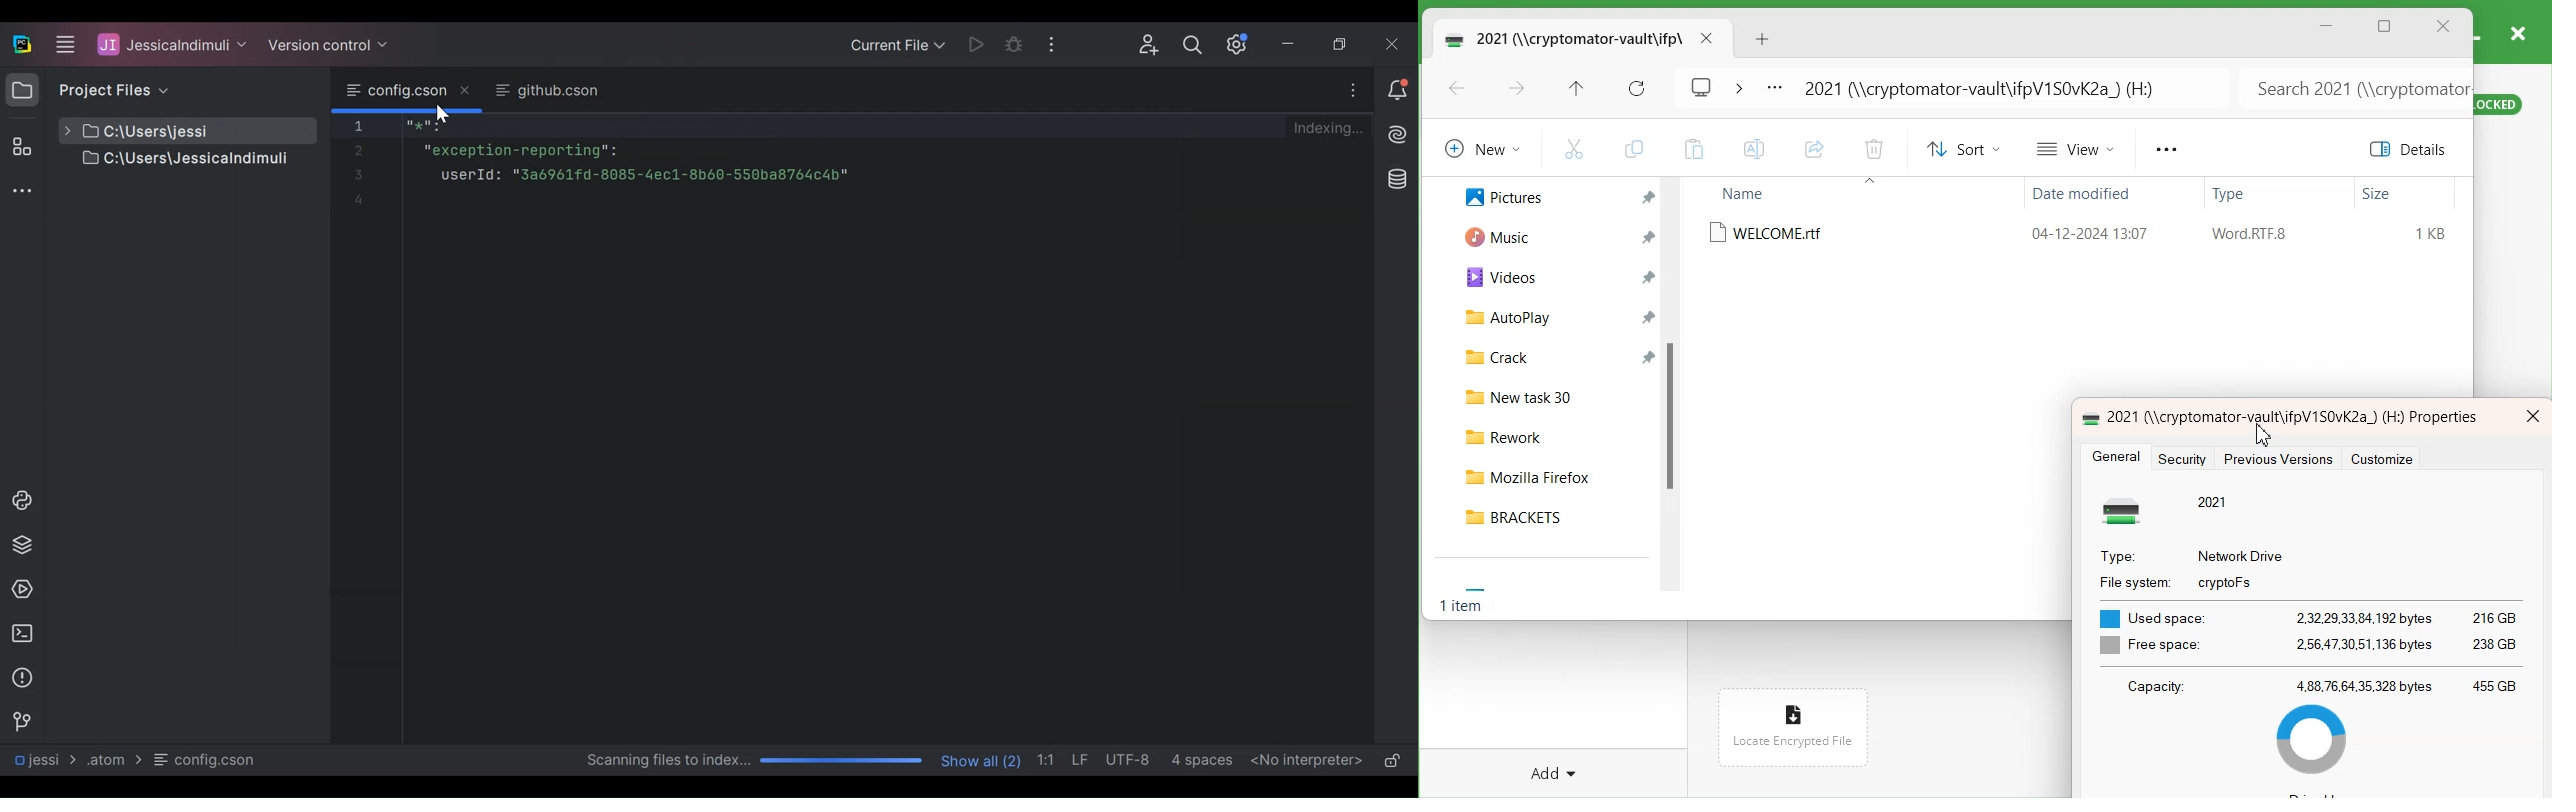  I want to click on Spaces, so click(1204, 760).